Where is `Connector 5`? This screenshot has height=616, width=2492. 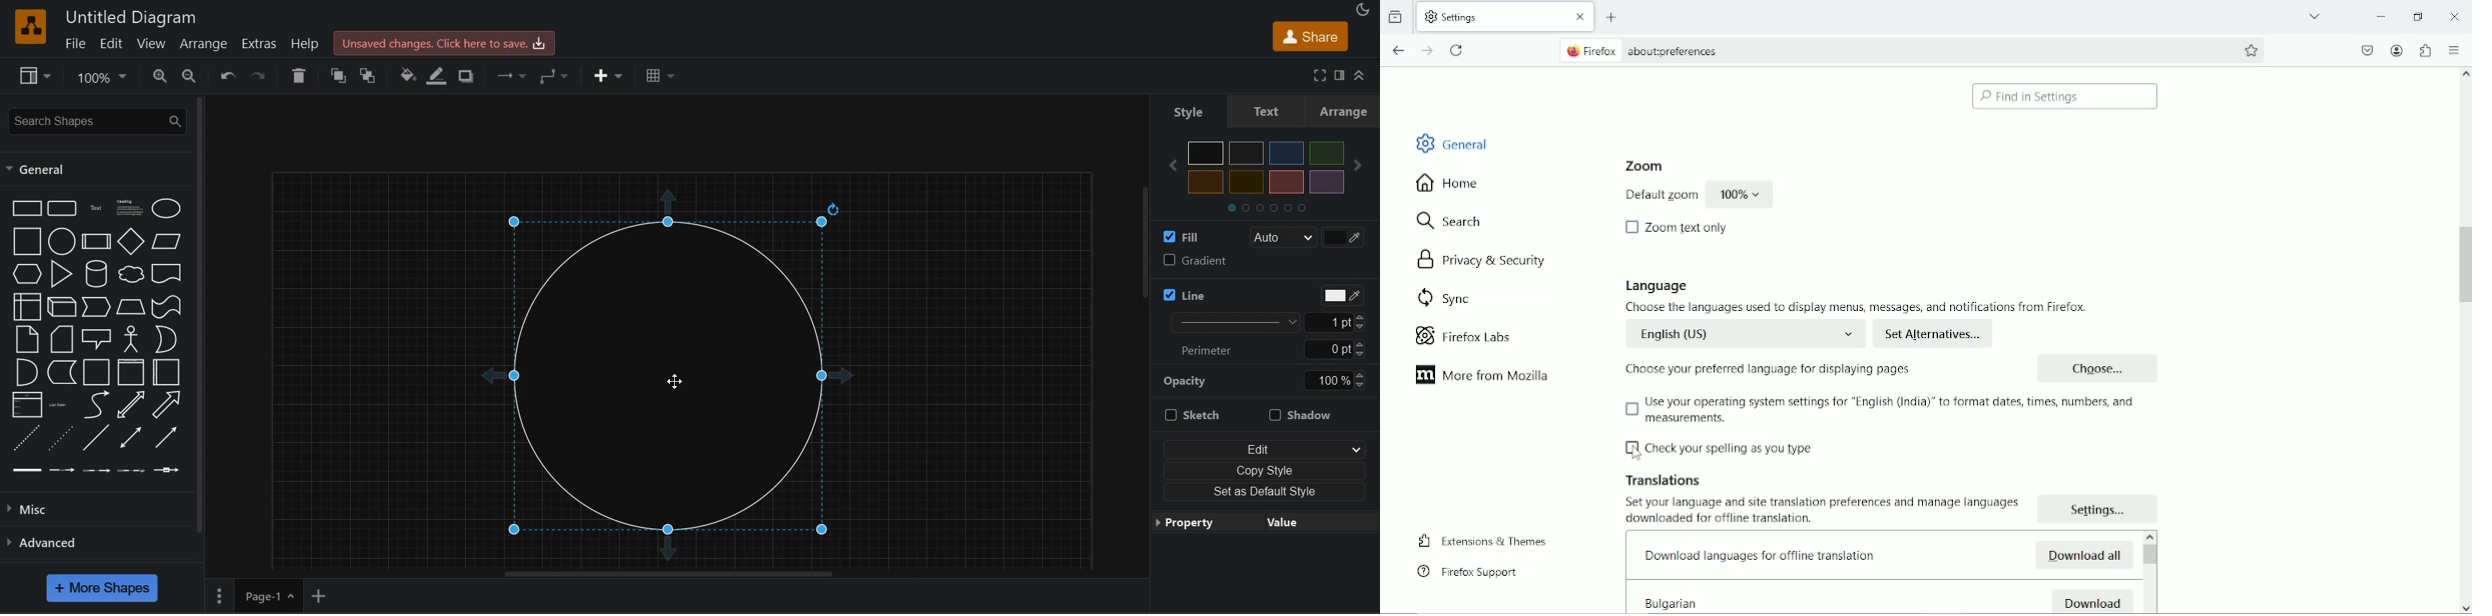 Connector 5 is located at coordinates (166, 470).